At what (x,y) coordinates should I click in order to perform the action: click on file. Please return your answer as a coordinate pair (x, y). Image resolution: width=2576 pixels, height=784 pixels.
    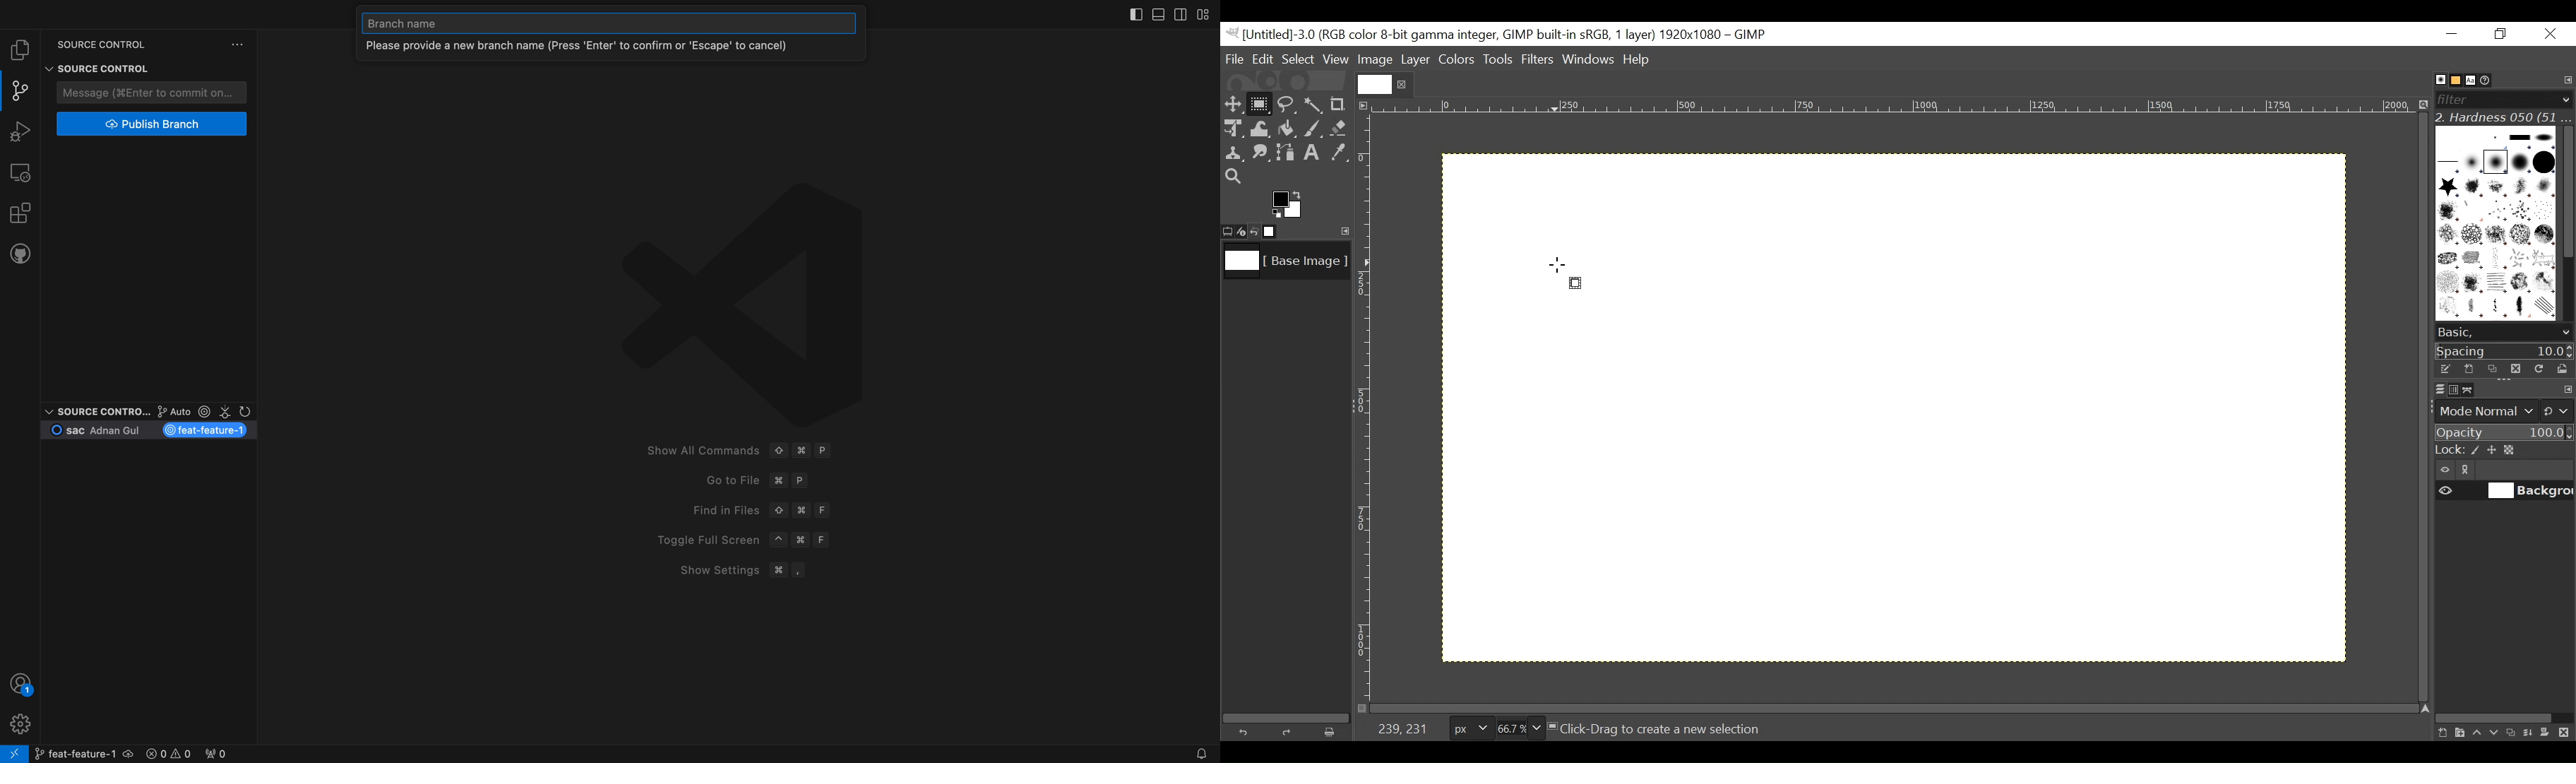
    Looking at the image, I should click on (20, 50).